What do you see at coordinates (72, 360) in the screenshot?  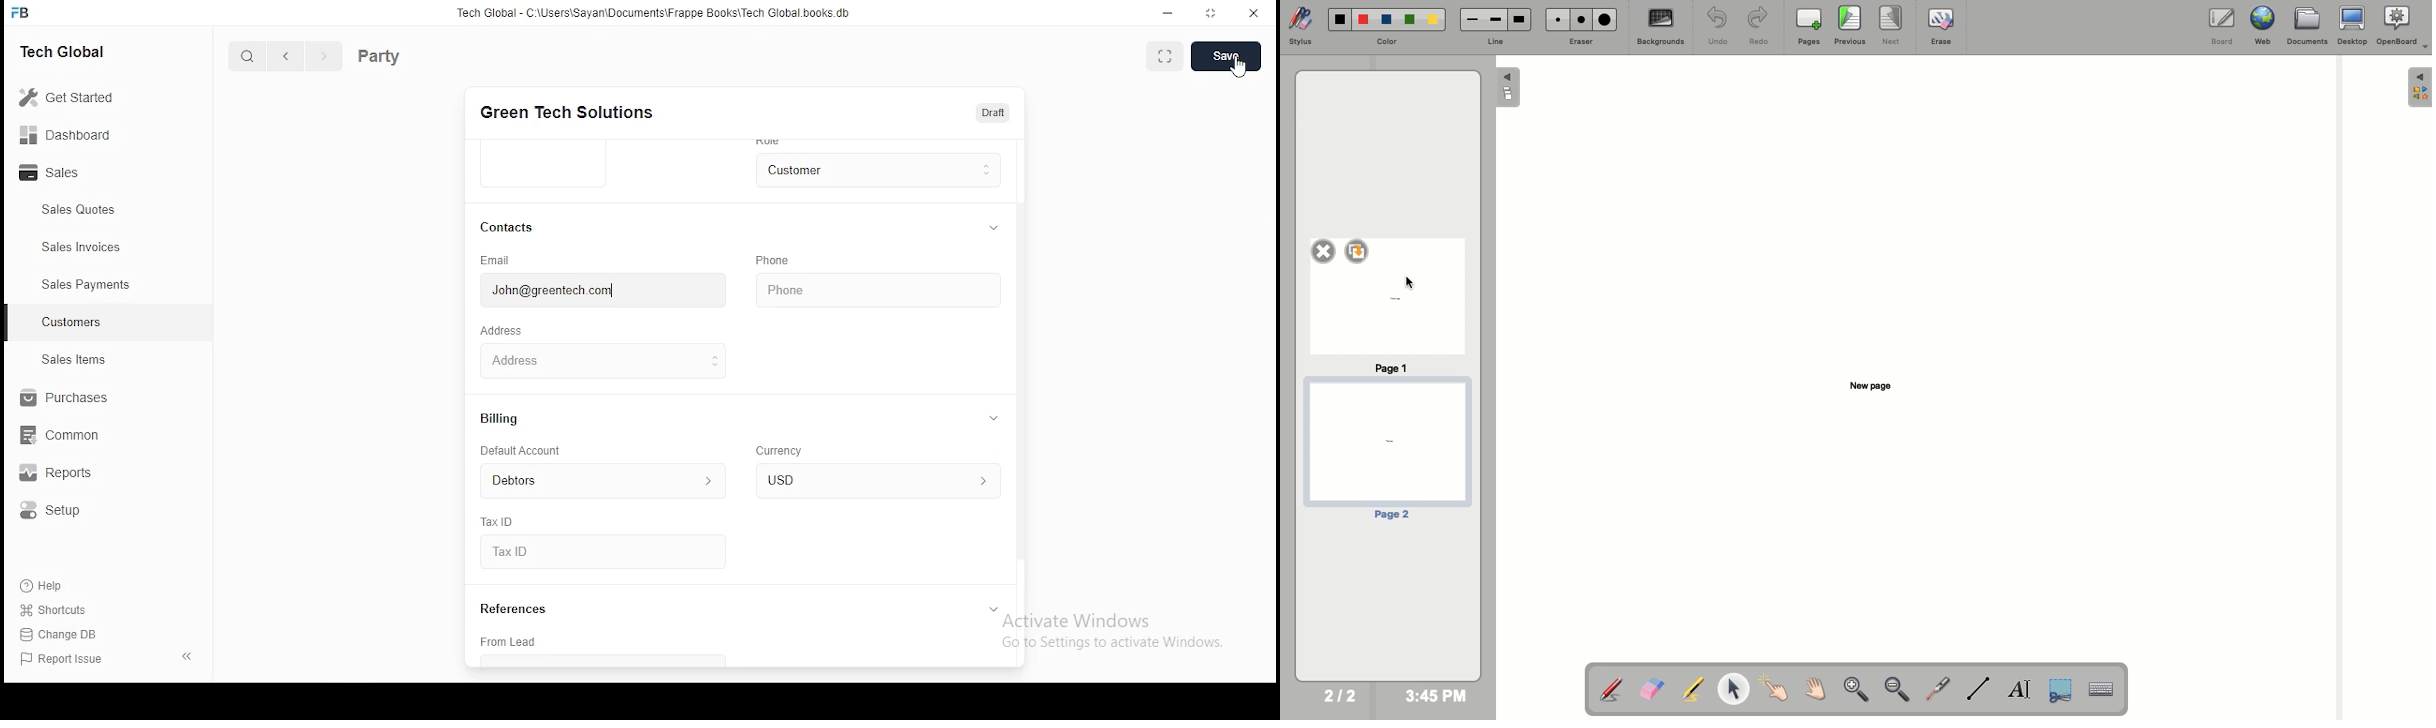 I see `sales items` at bounding box center [72, 360].